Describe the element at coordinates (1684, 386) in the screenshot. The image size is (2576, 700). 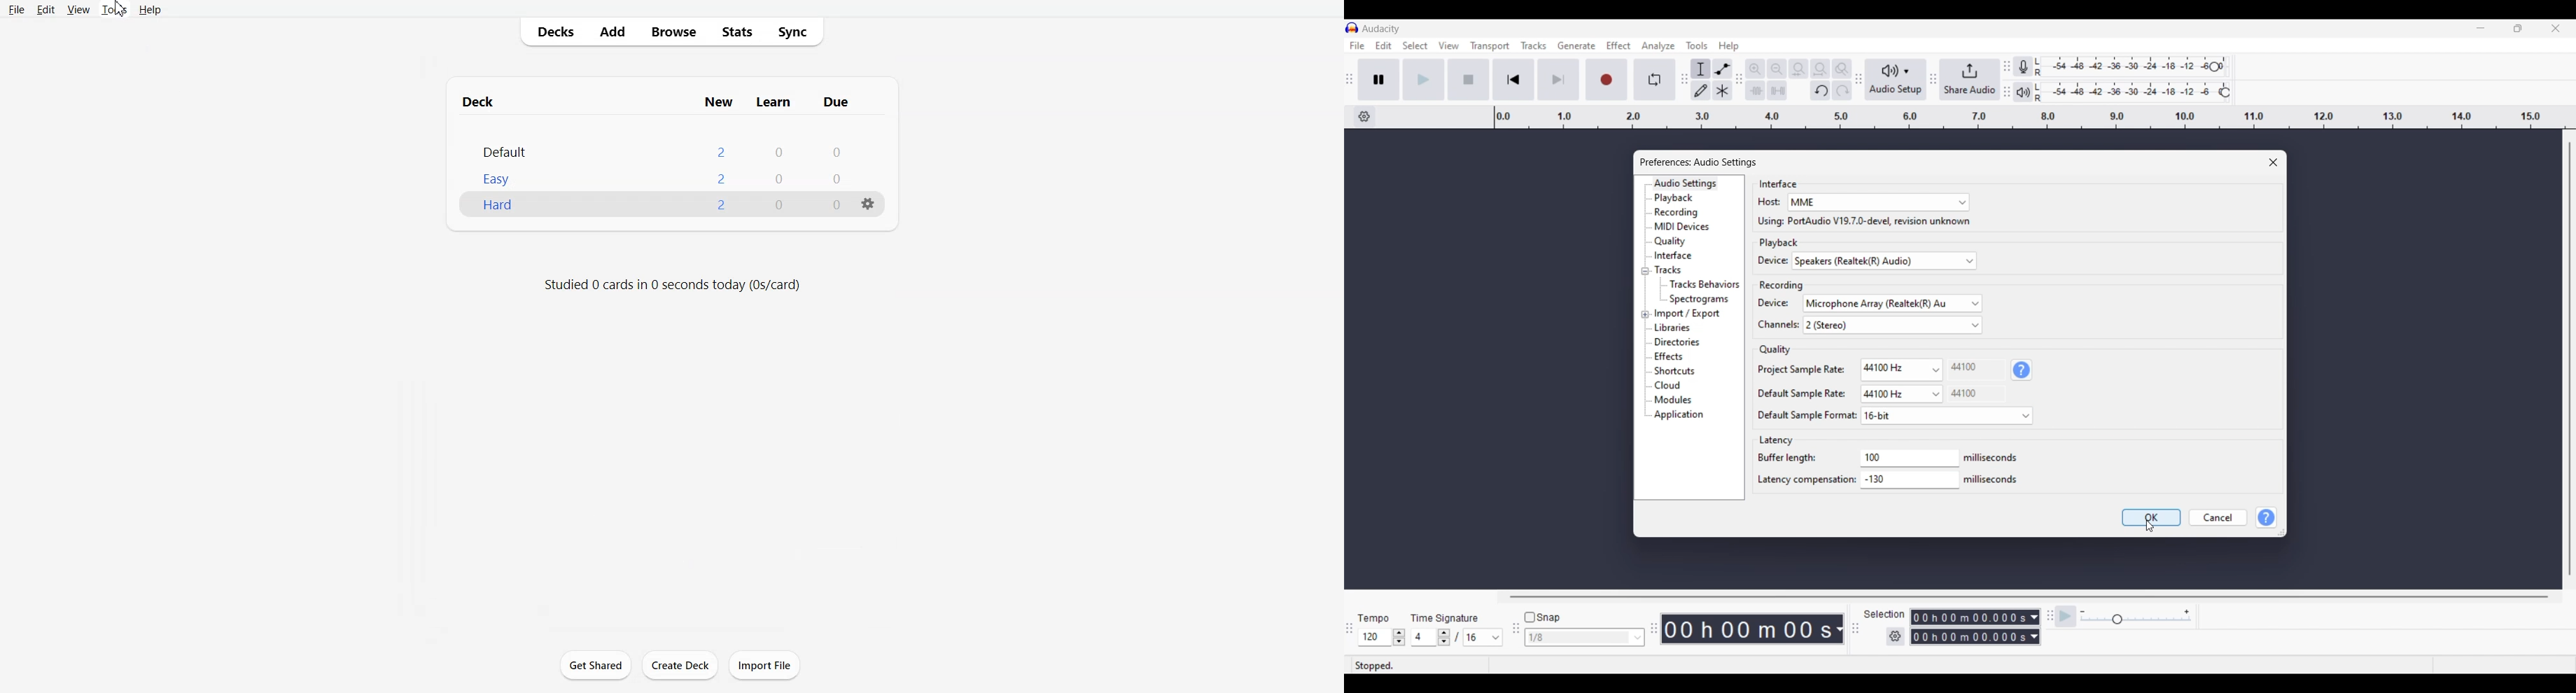
I see `Cloud` at that location.